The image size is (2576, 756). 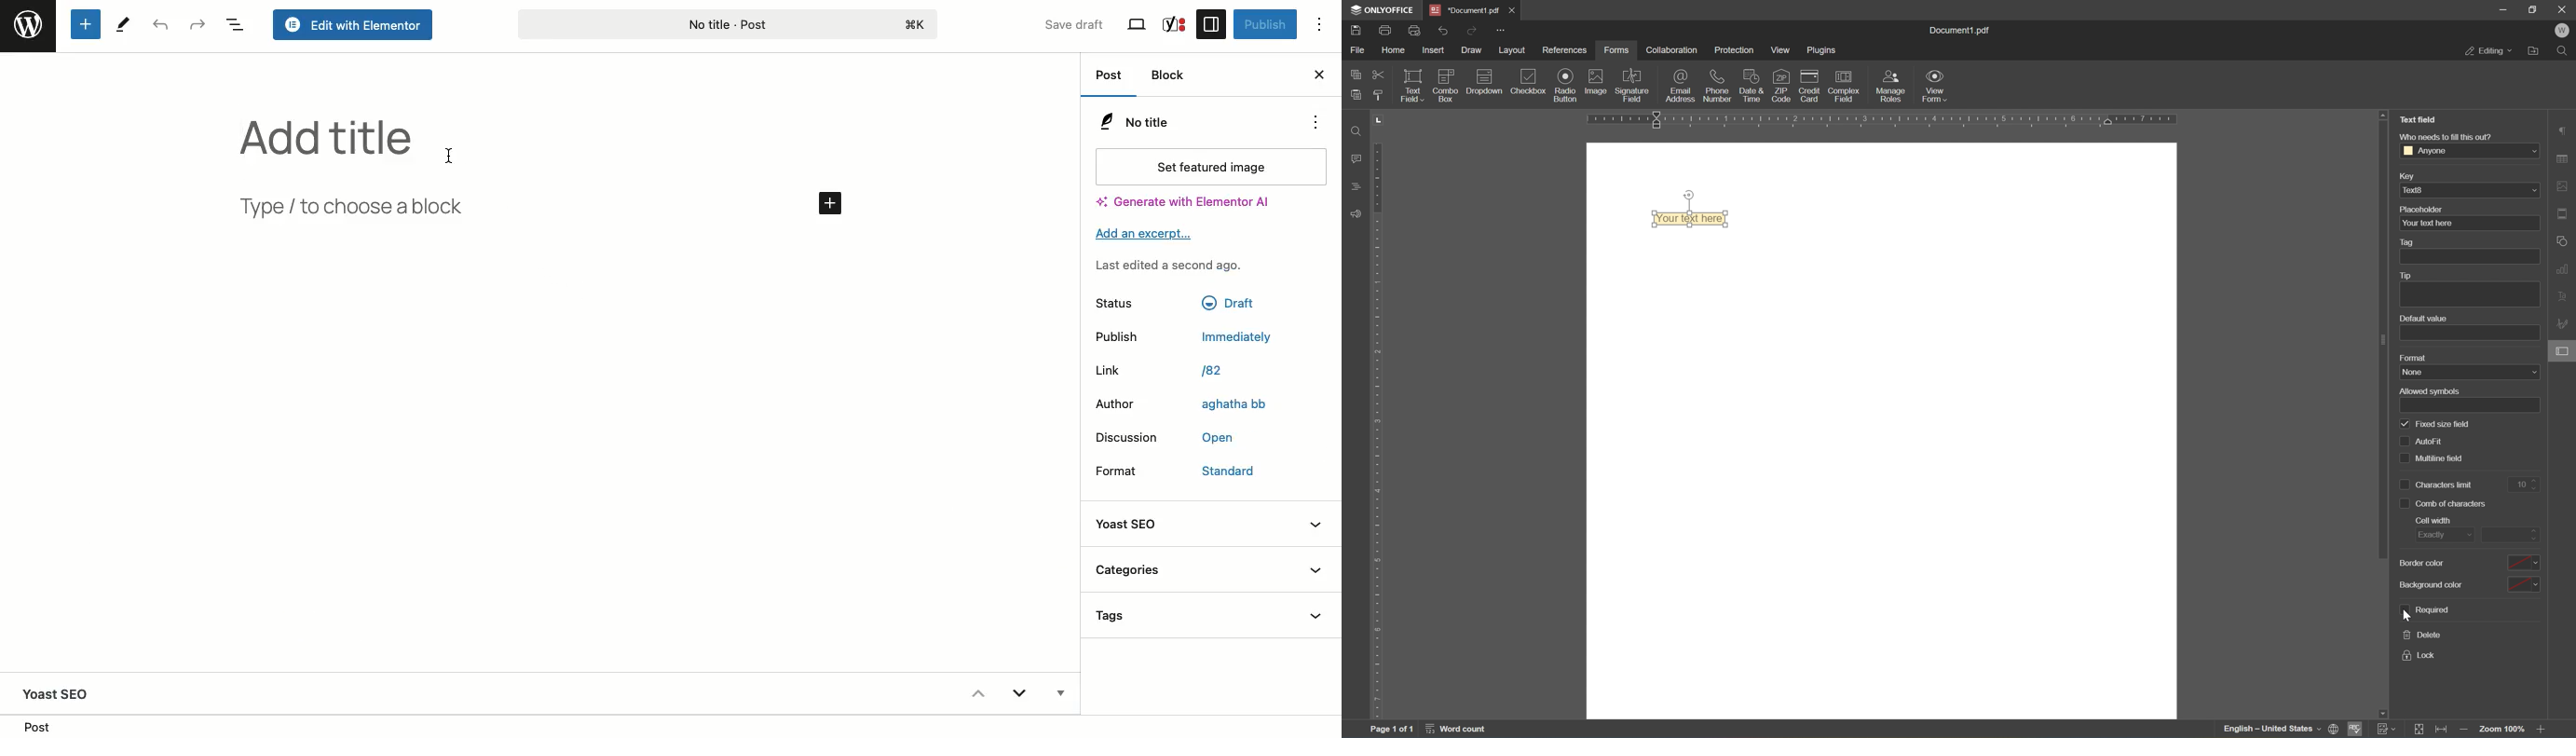 I want to click on fit to width, so click(x=2443, y=731).